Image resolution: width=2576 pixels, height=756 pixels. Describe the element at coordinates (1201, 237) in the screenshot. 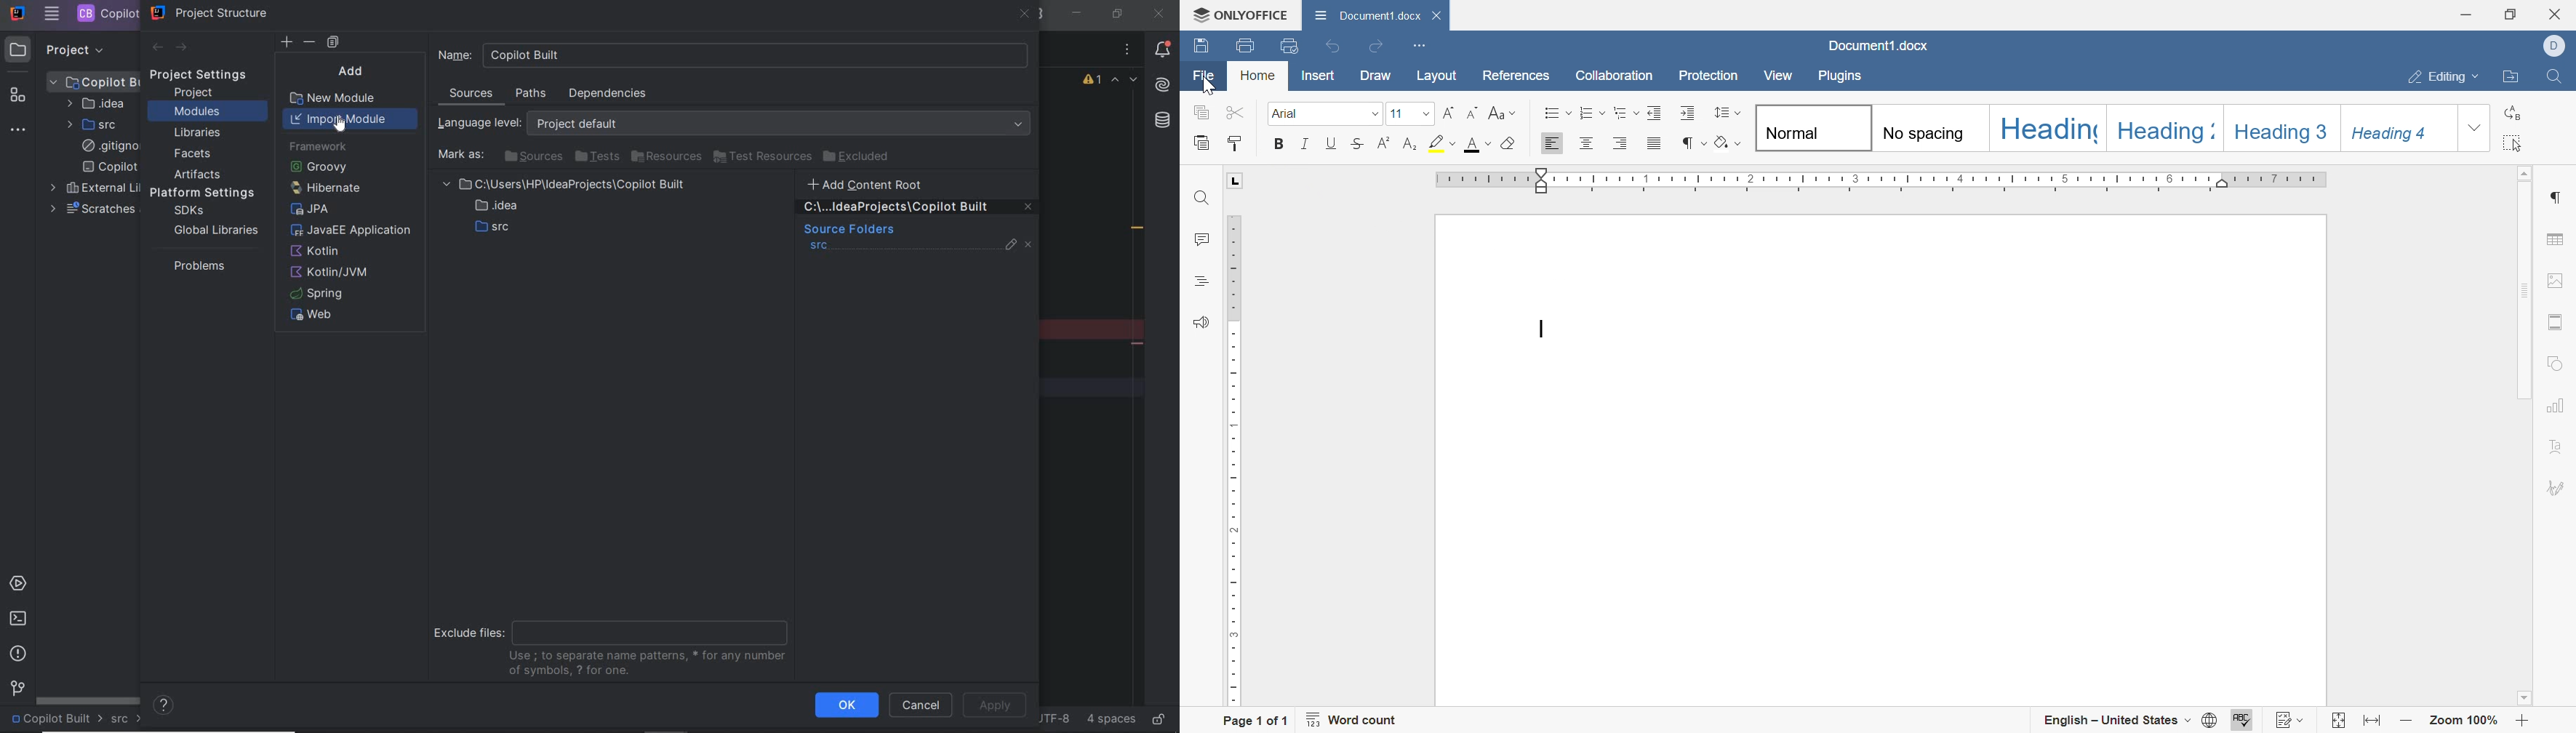

I see `comments` at that location.